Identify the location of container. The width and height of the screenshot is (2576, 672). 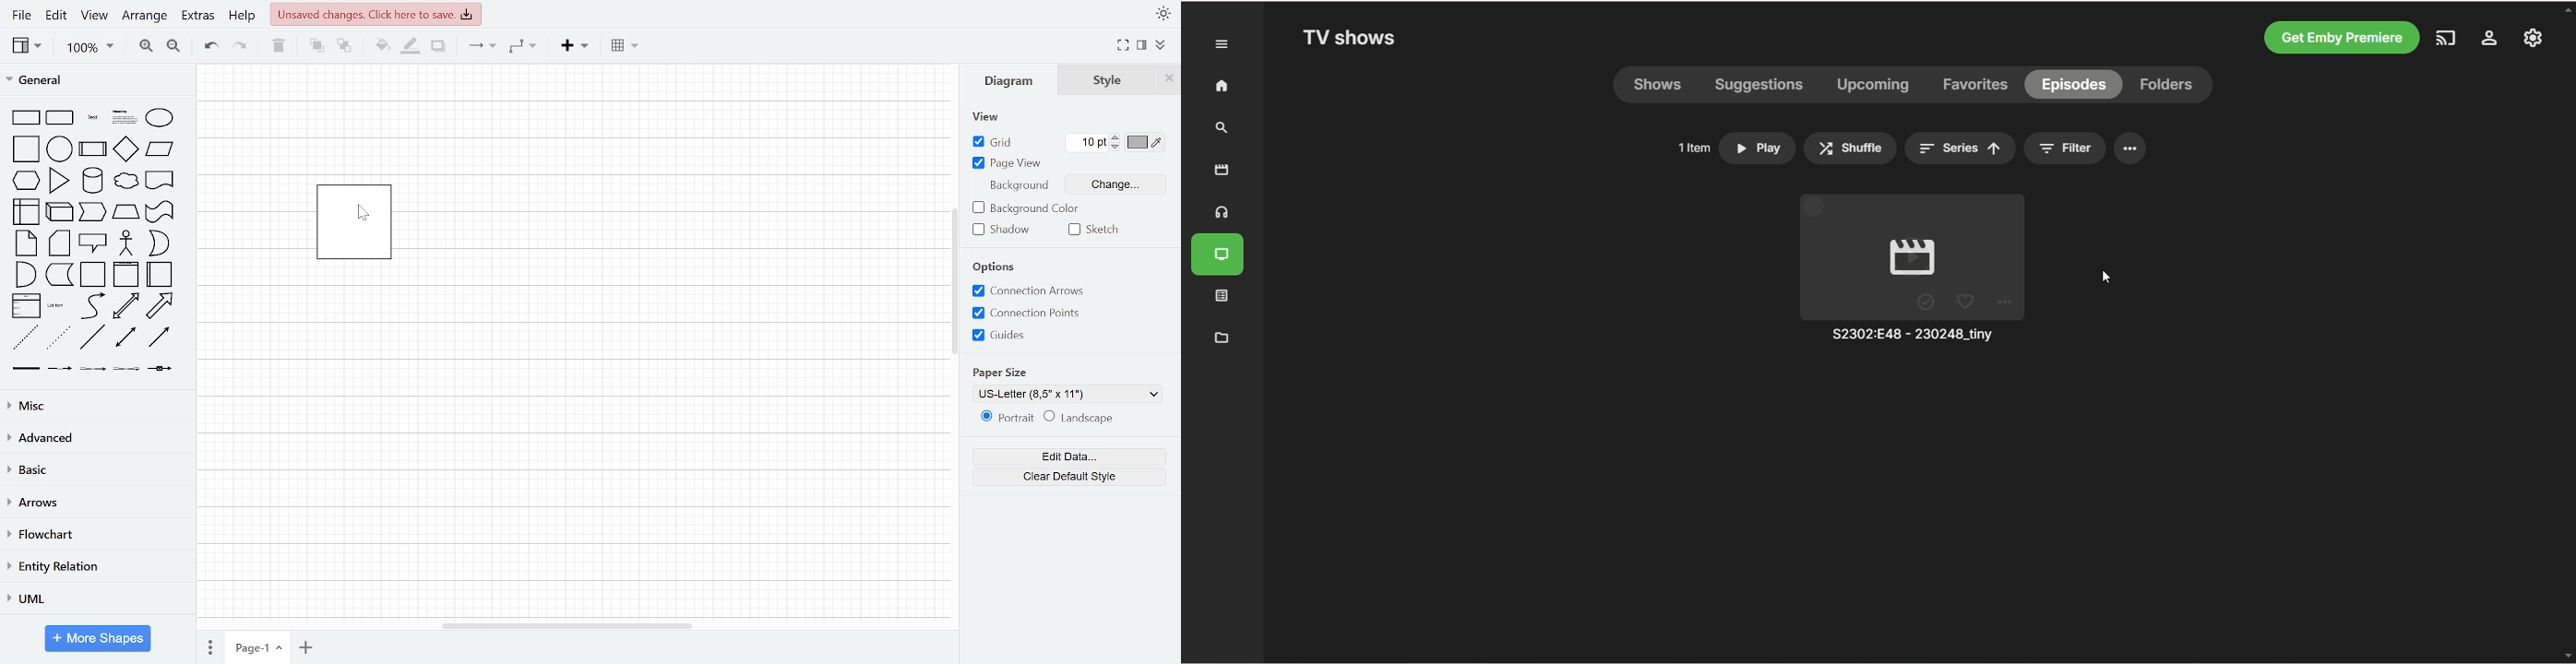
(94, 275).